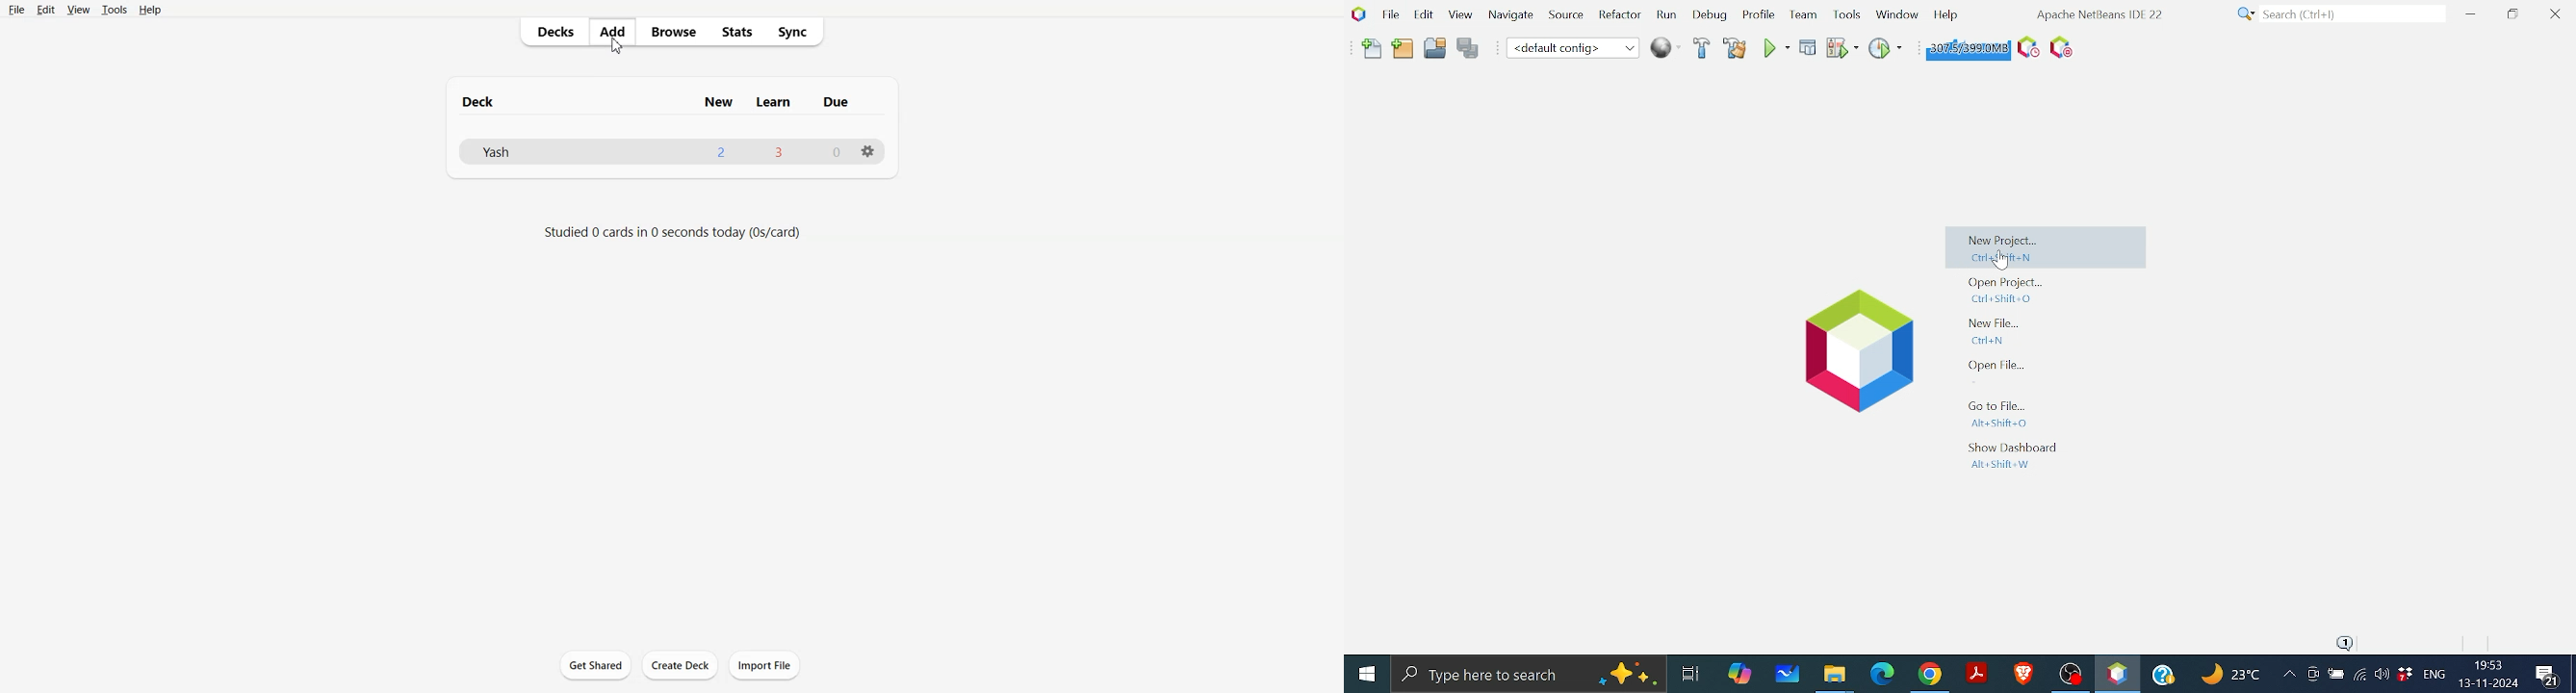 The image size is (2576, 700). I want to click on NetBeans logo, so click(1357, 13).